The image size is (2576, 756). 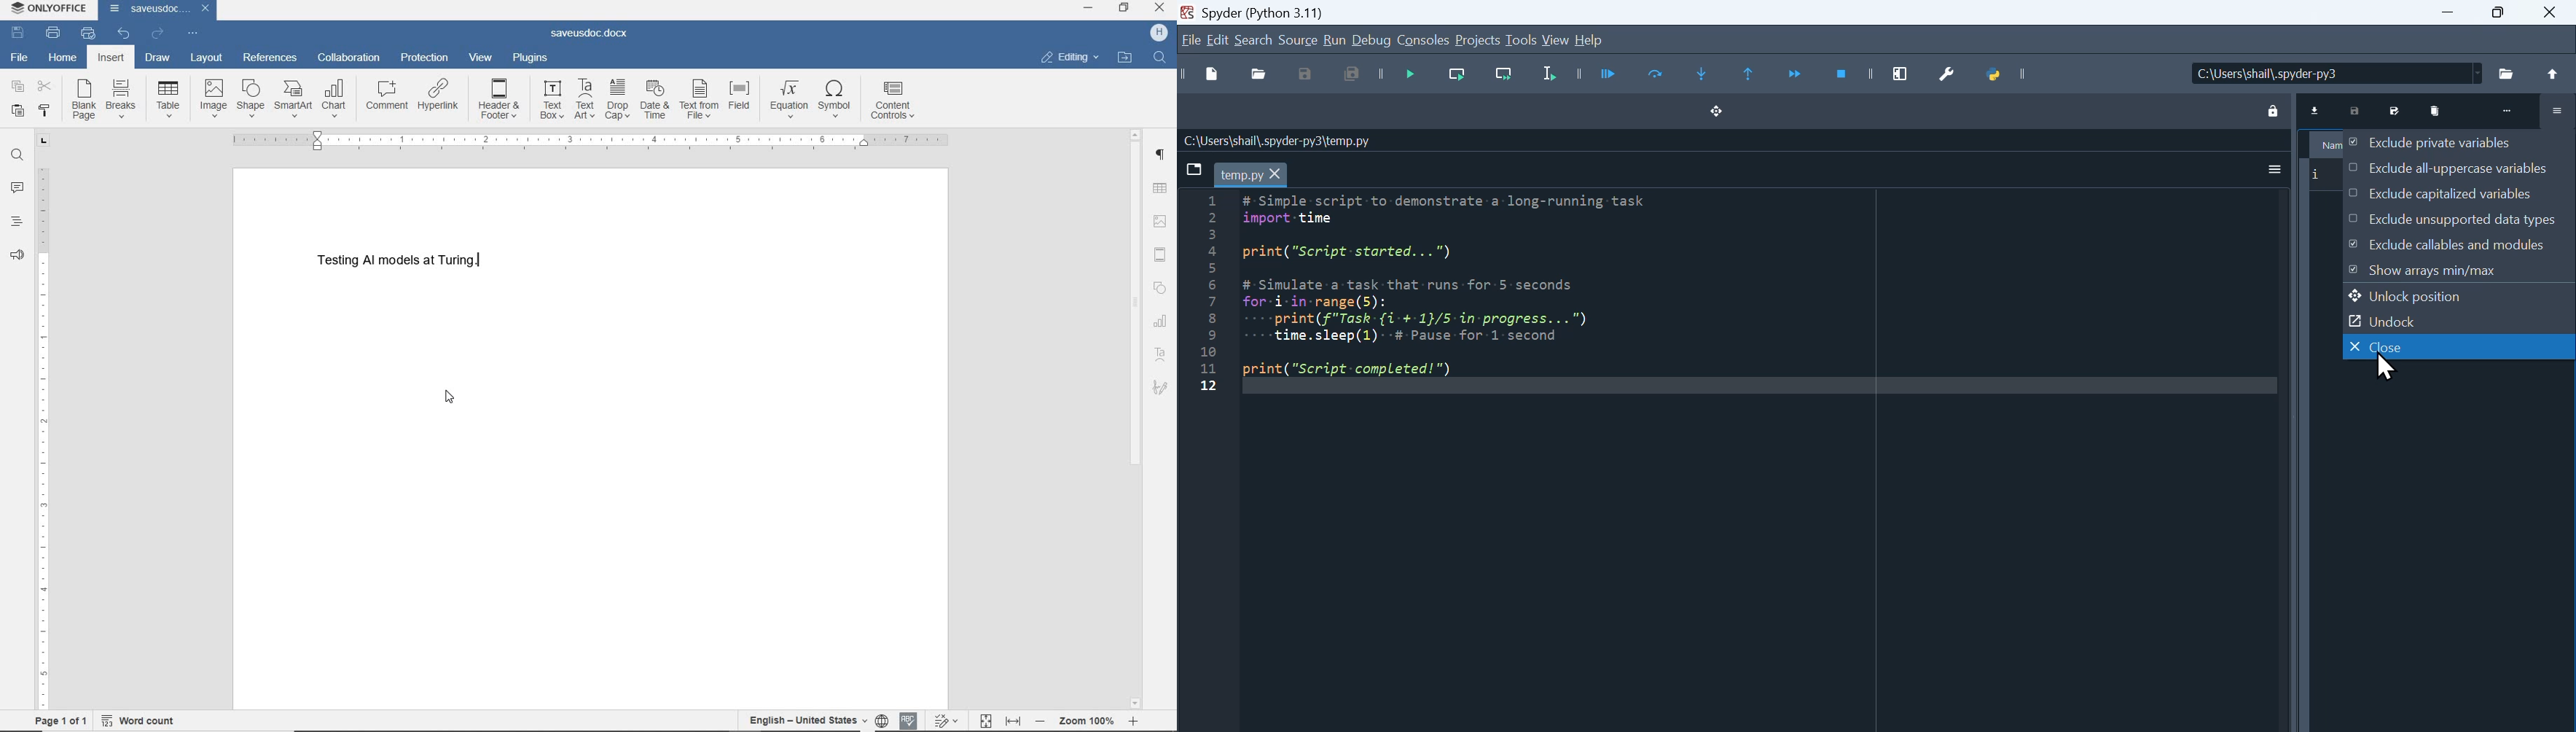 I want to click on Projects, so click(x=1479, y=39).